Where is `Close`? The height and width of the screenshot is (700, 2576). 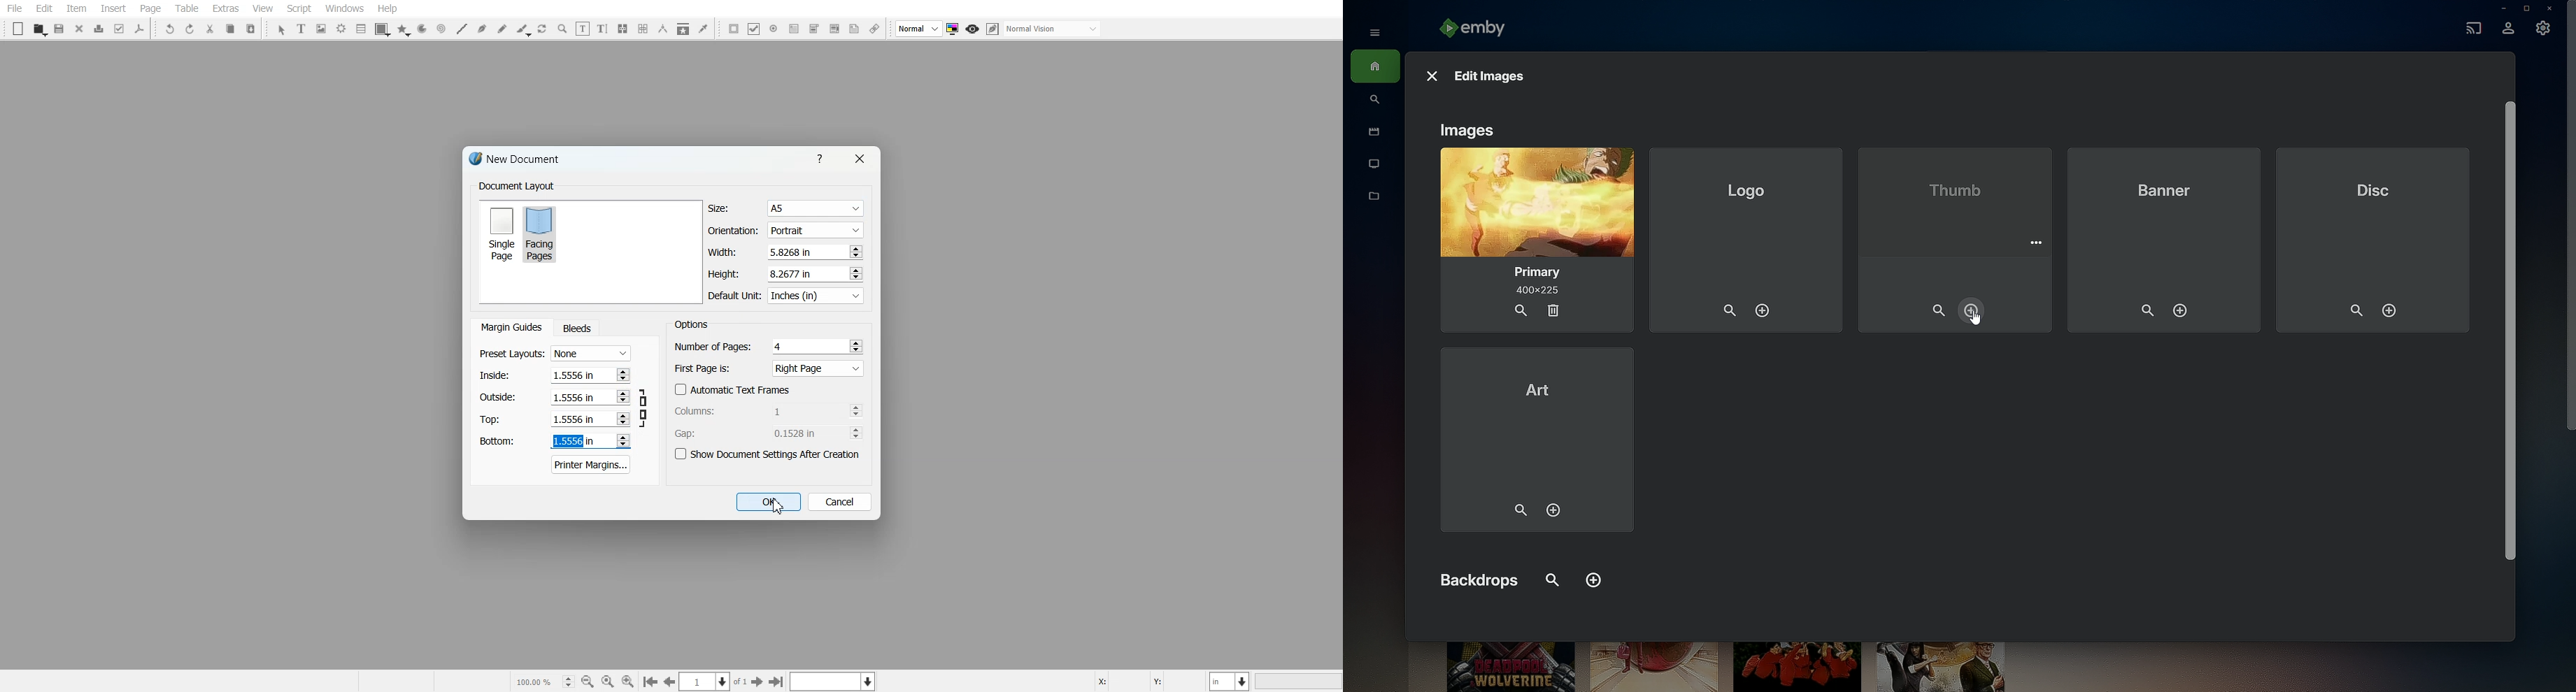
Close is located at coordinates (80, 28).